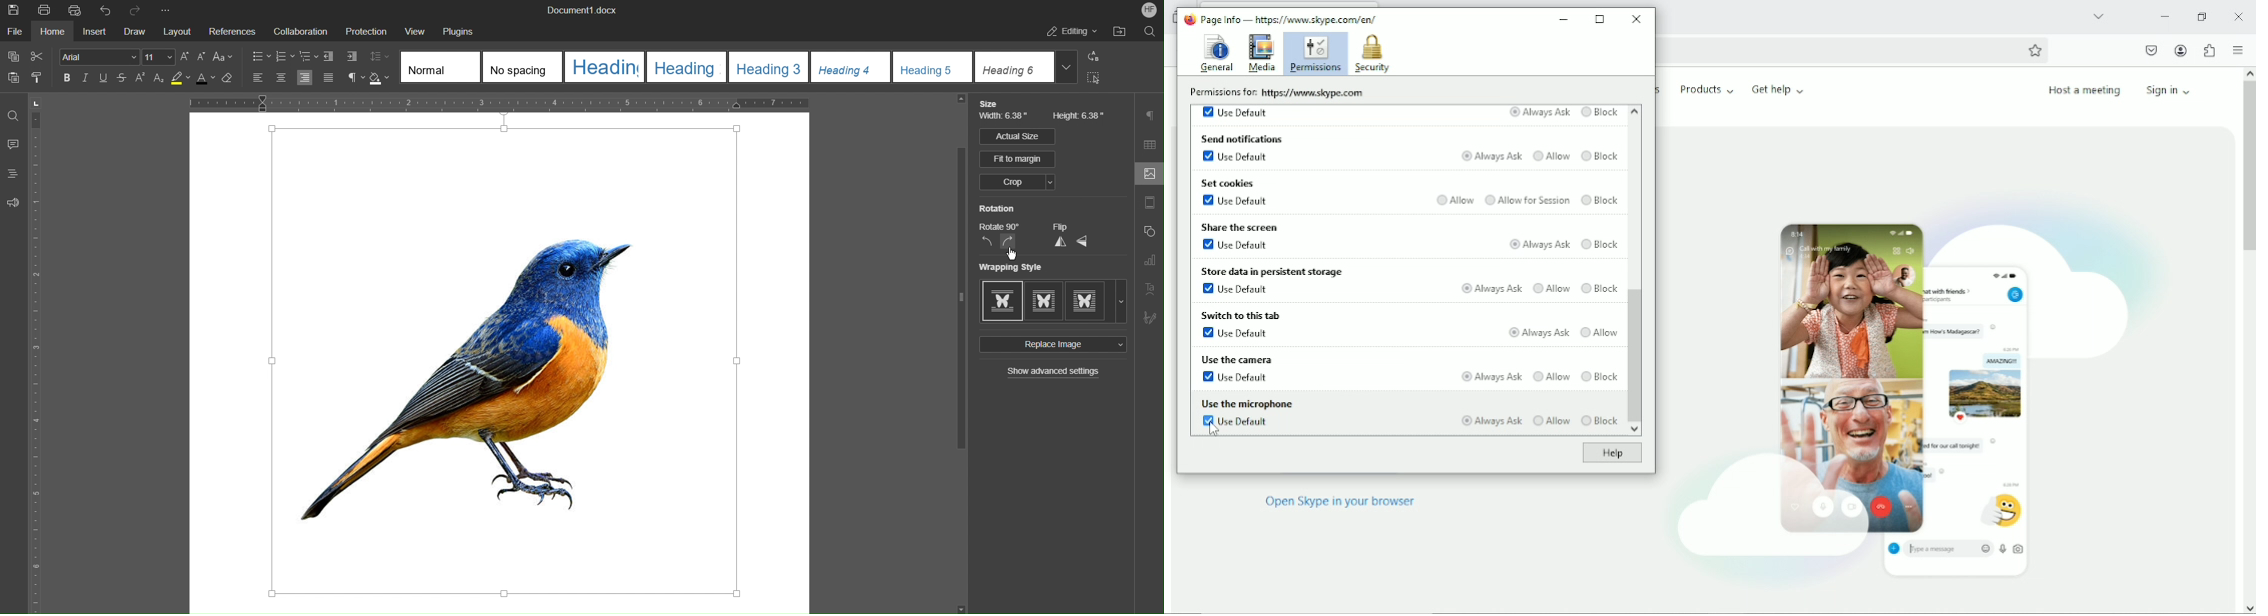 The width and height of the screenshot is (2268, 616). Describe the element at coordinates (261, 57) in the screenshot. I see `Bullet Points` at that location.